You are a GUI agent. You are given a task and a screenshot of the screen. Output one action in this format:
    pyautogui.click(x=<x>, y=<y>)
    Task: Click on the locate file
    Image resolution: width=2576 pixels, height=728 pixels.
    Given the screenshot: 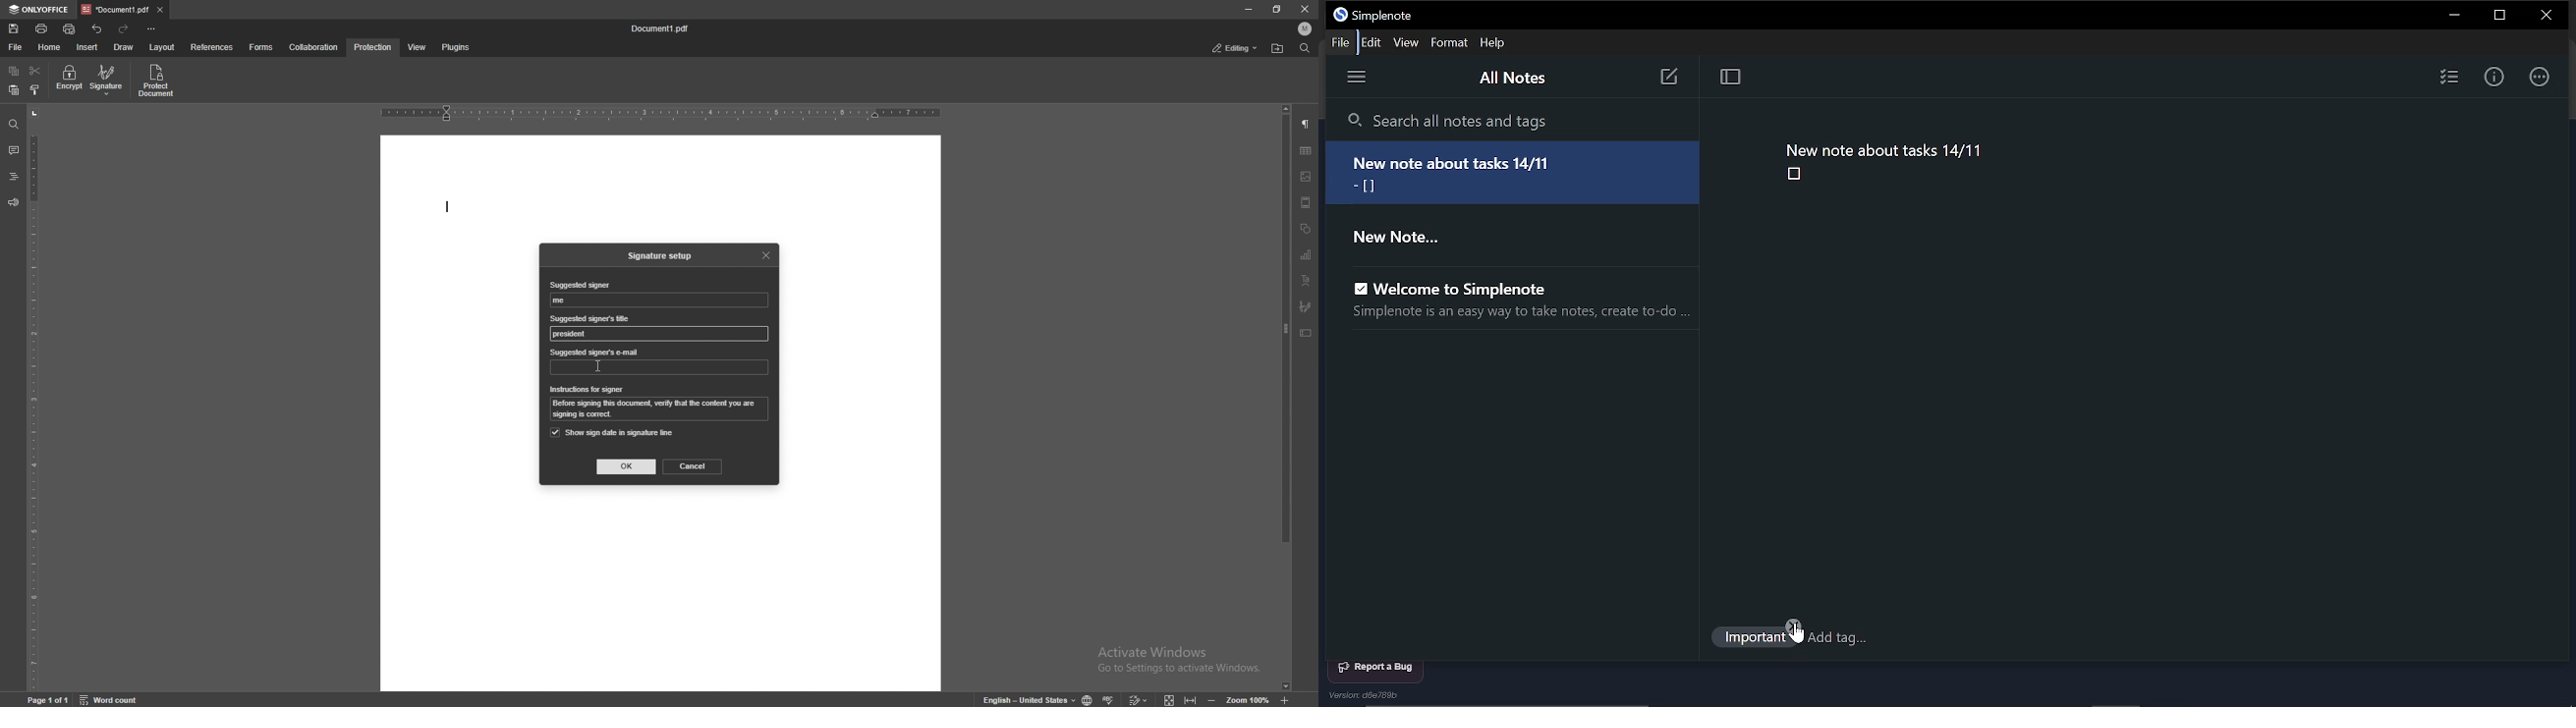 What is the action you would take?
    pyautogui.click(x=1277, y=49)
    